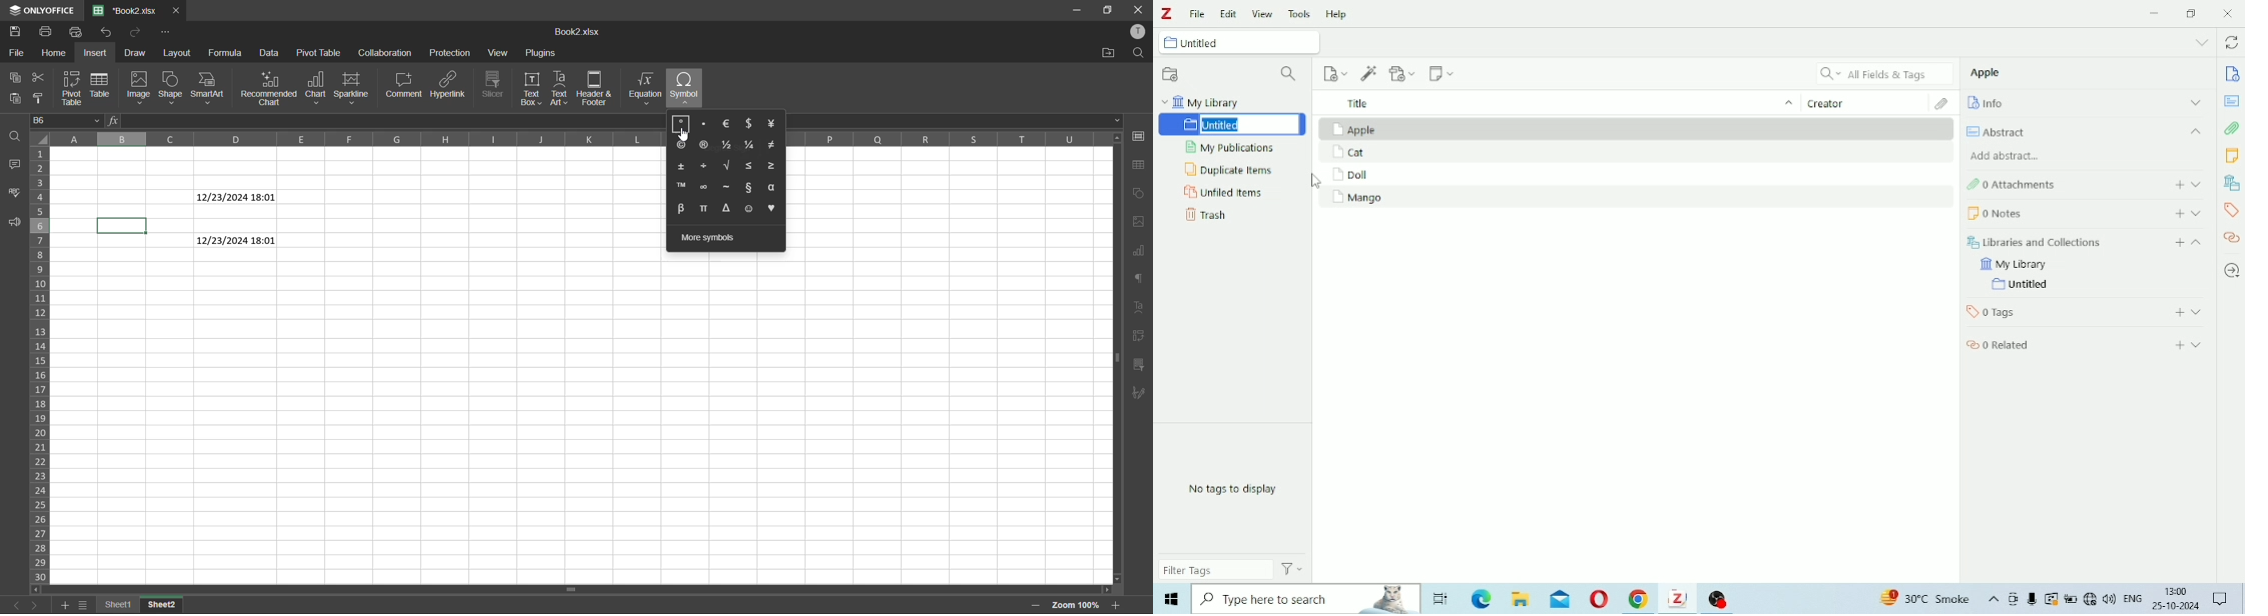 Image resolution: width=2268 pixels, height=616 pixels. I want to click on Notes, so click(2232, 156).